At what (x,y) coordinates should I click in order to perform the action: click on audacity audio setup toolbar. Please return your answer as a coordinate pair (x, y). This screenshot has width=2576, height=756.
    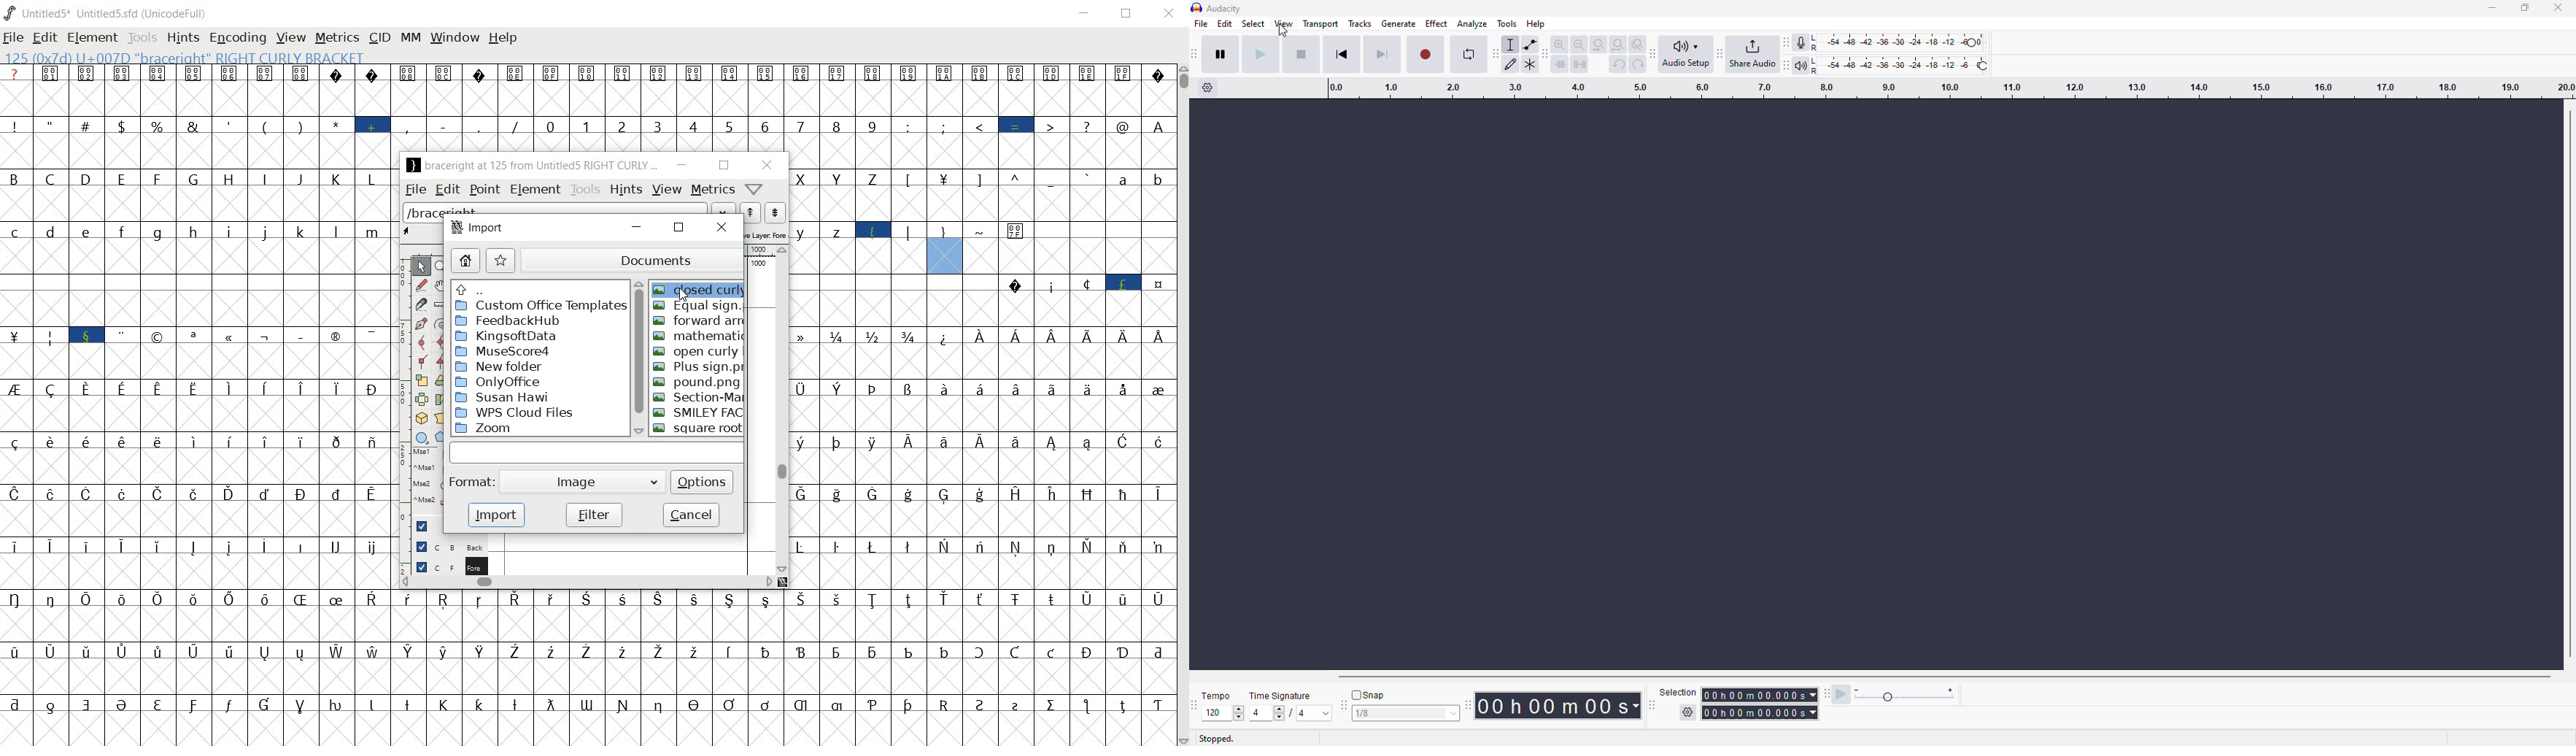
    Looking at the image, I should click on (1654, 53).